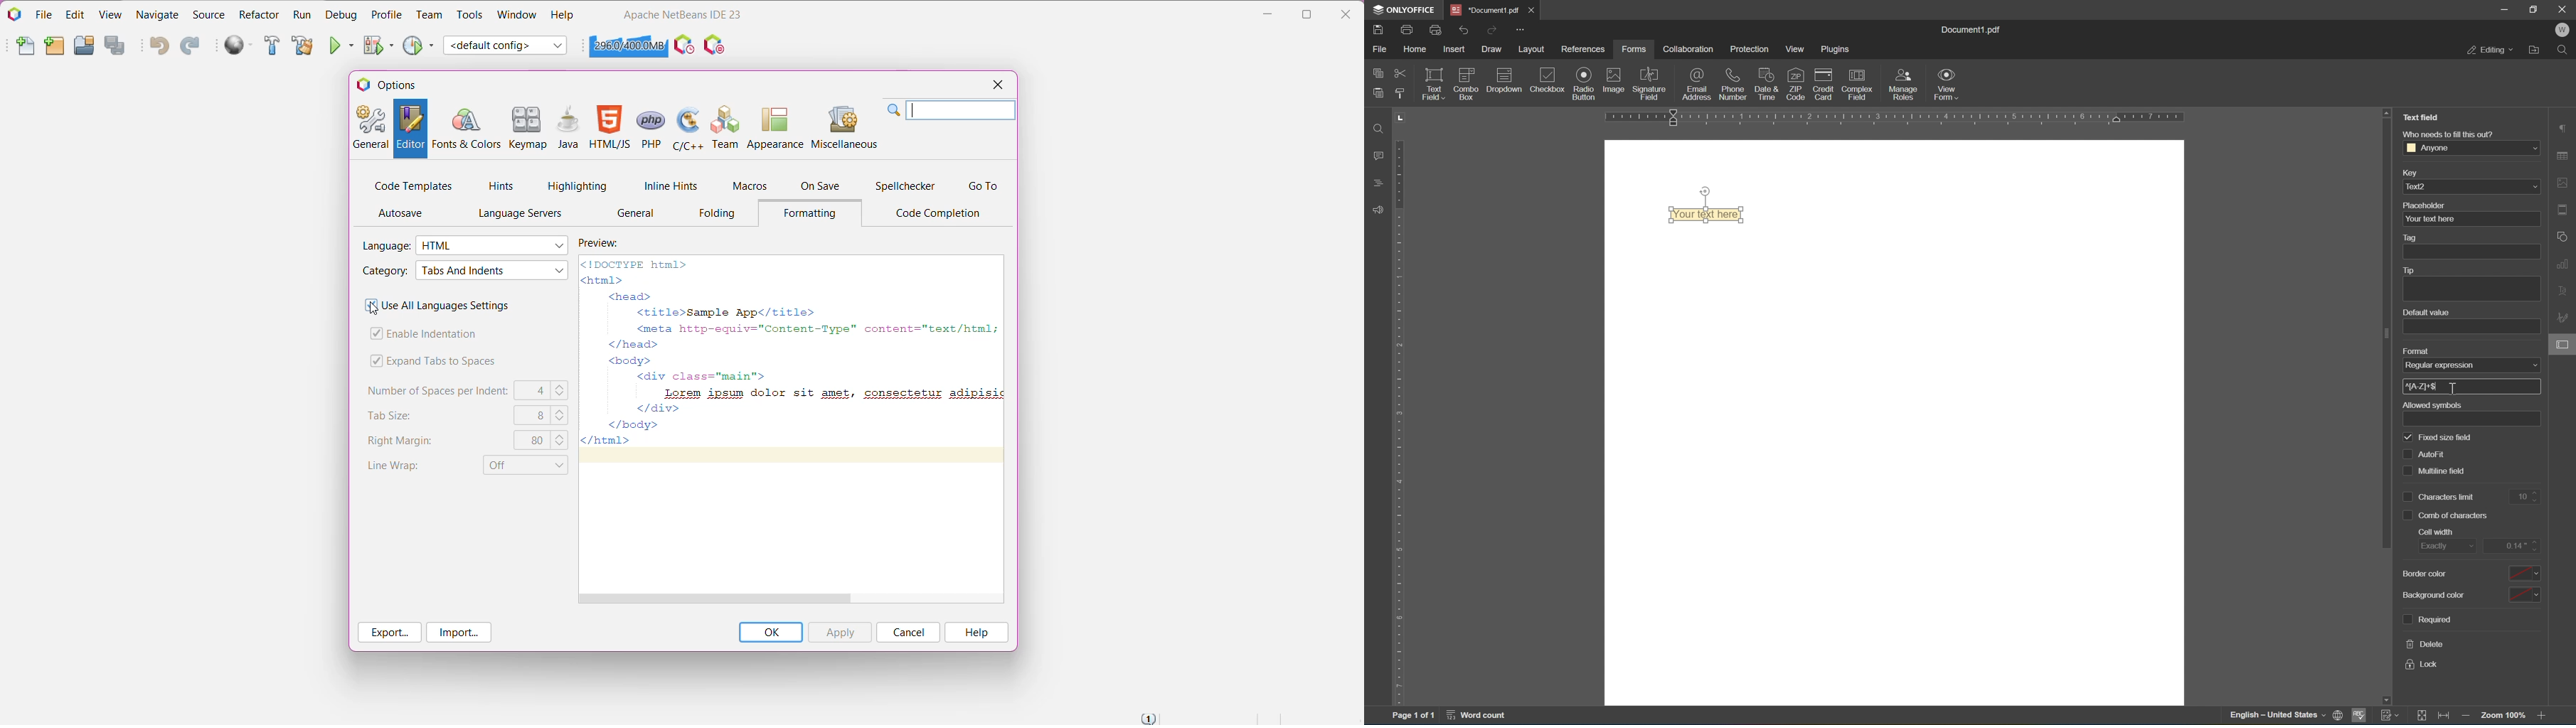 This screenshot has width=2576, height=728. Describe the element at coordinates (726, 127) in the screenshot. I see `Team` at that location.